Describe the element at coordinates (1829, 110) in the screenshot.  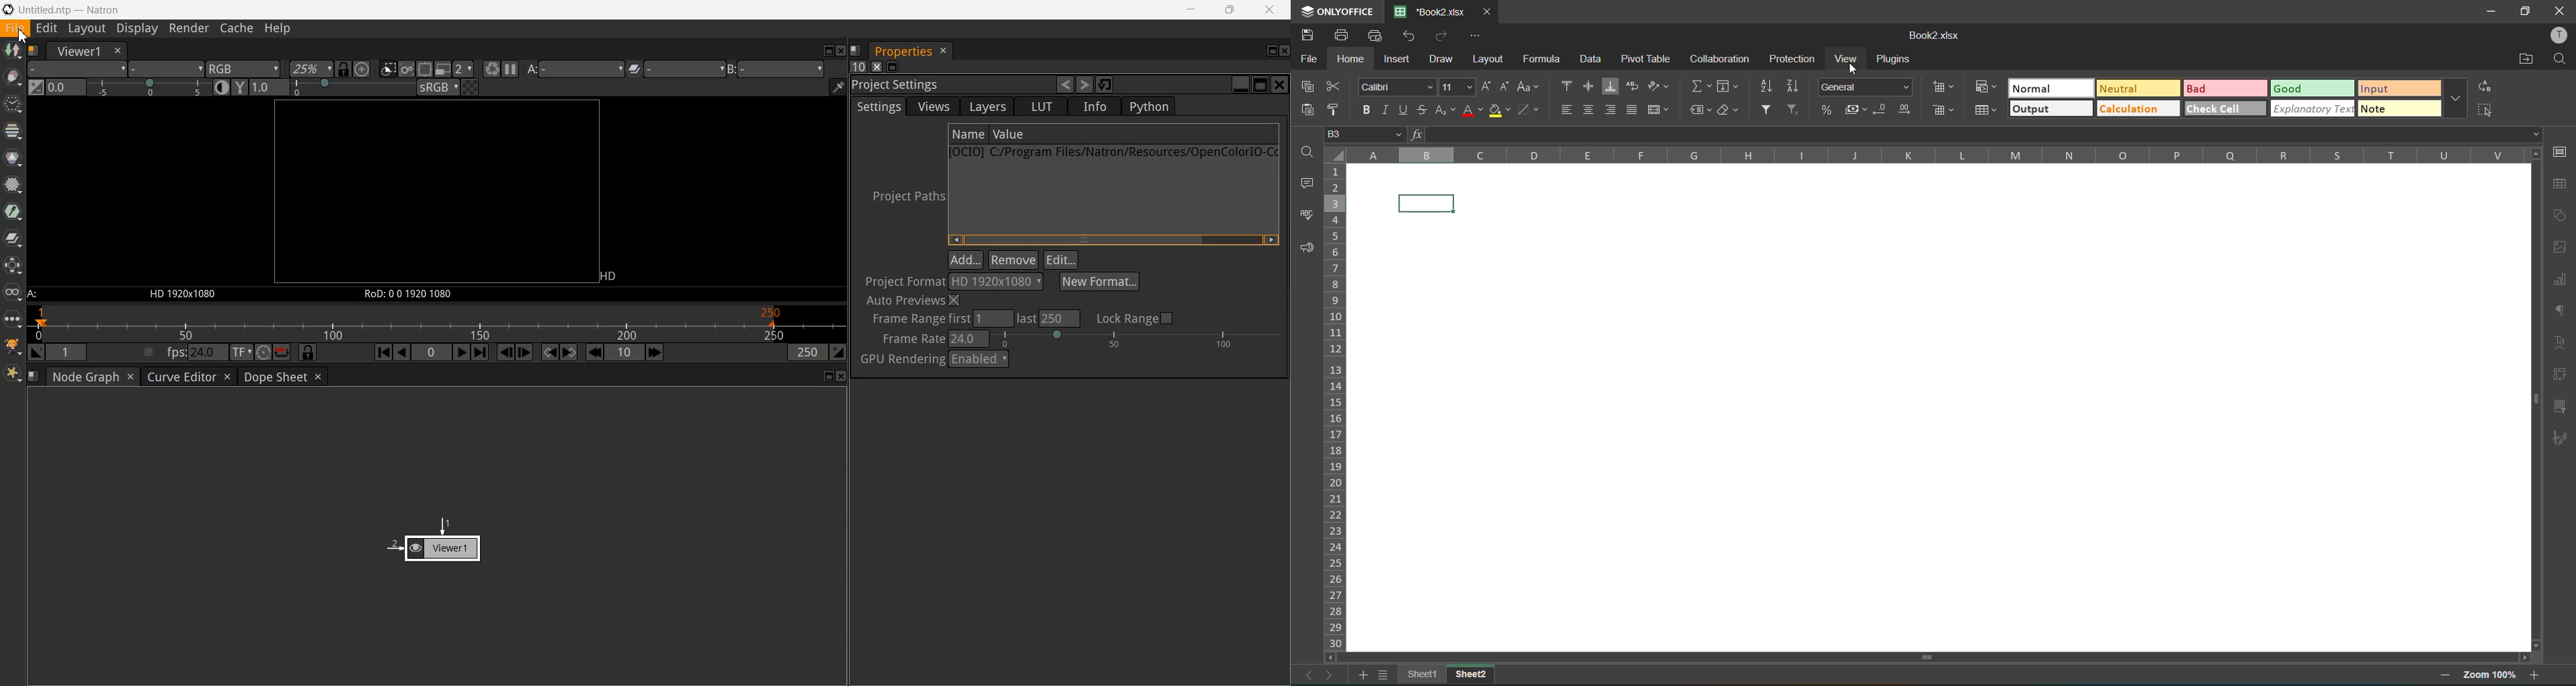
I see `percent` at that location.